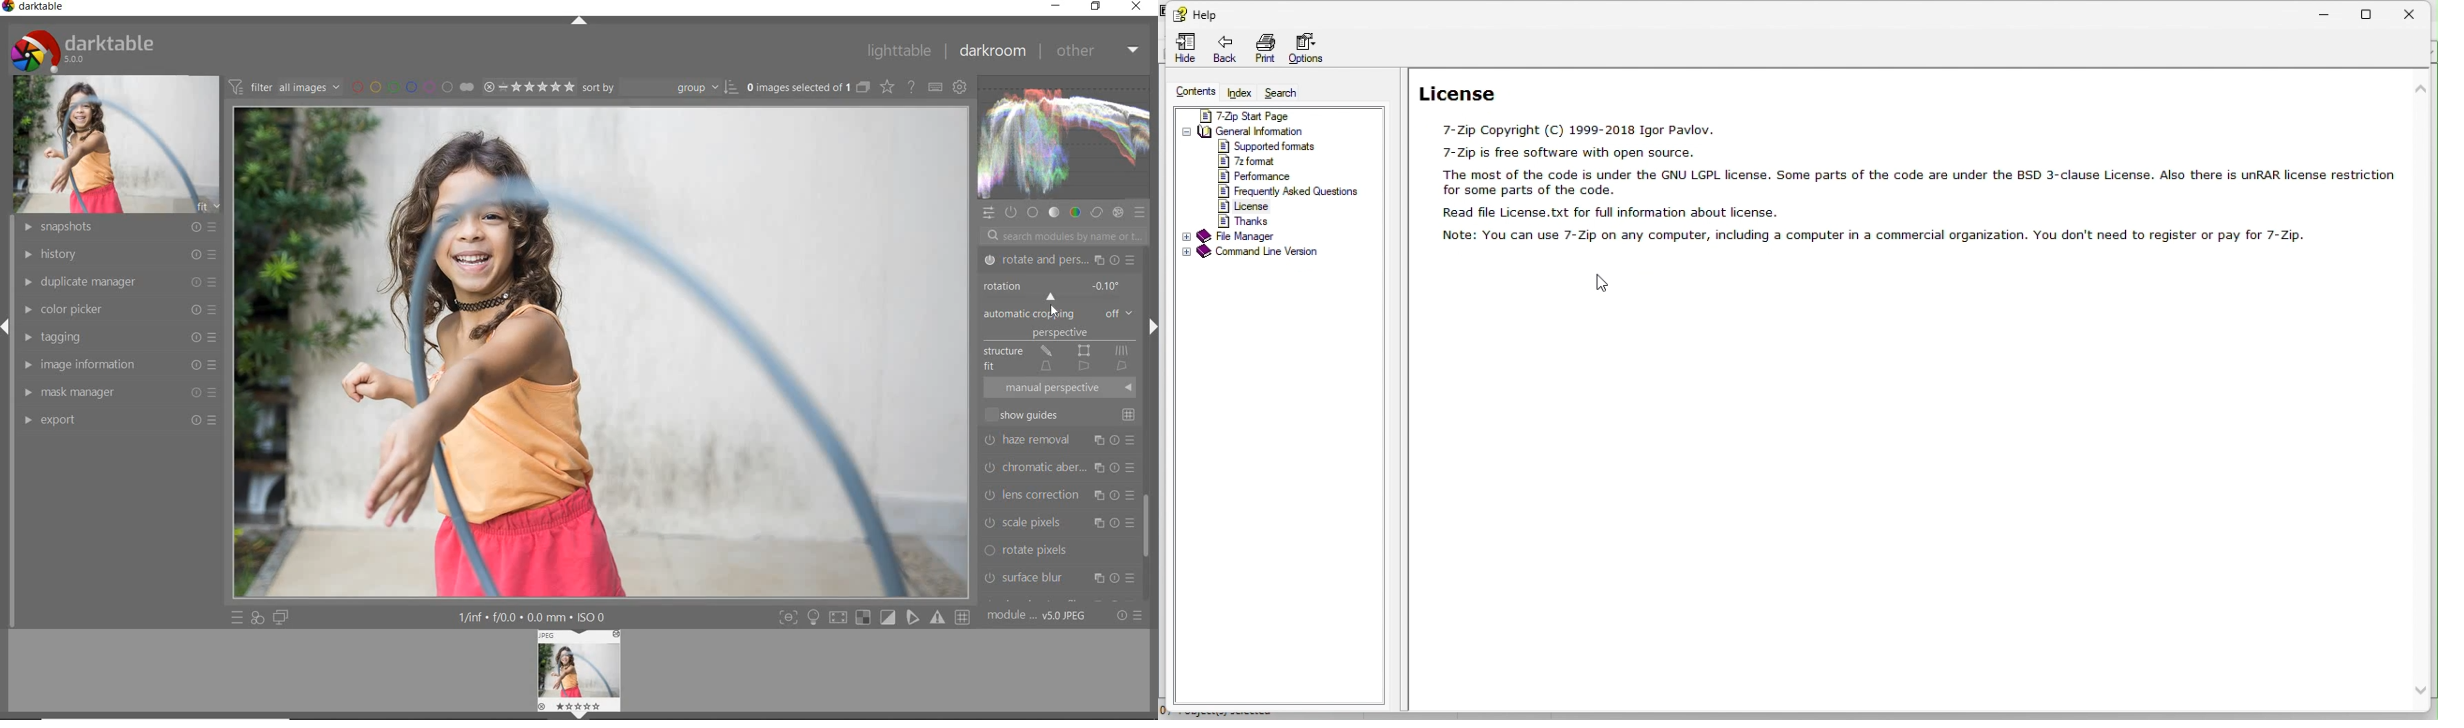 Image resolution: width=2464 pixels, height=728 pixels. What do you see at coordinates (86, 50) in the screenshot?
I see `system logo & name` at bounding box center [86, 50].